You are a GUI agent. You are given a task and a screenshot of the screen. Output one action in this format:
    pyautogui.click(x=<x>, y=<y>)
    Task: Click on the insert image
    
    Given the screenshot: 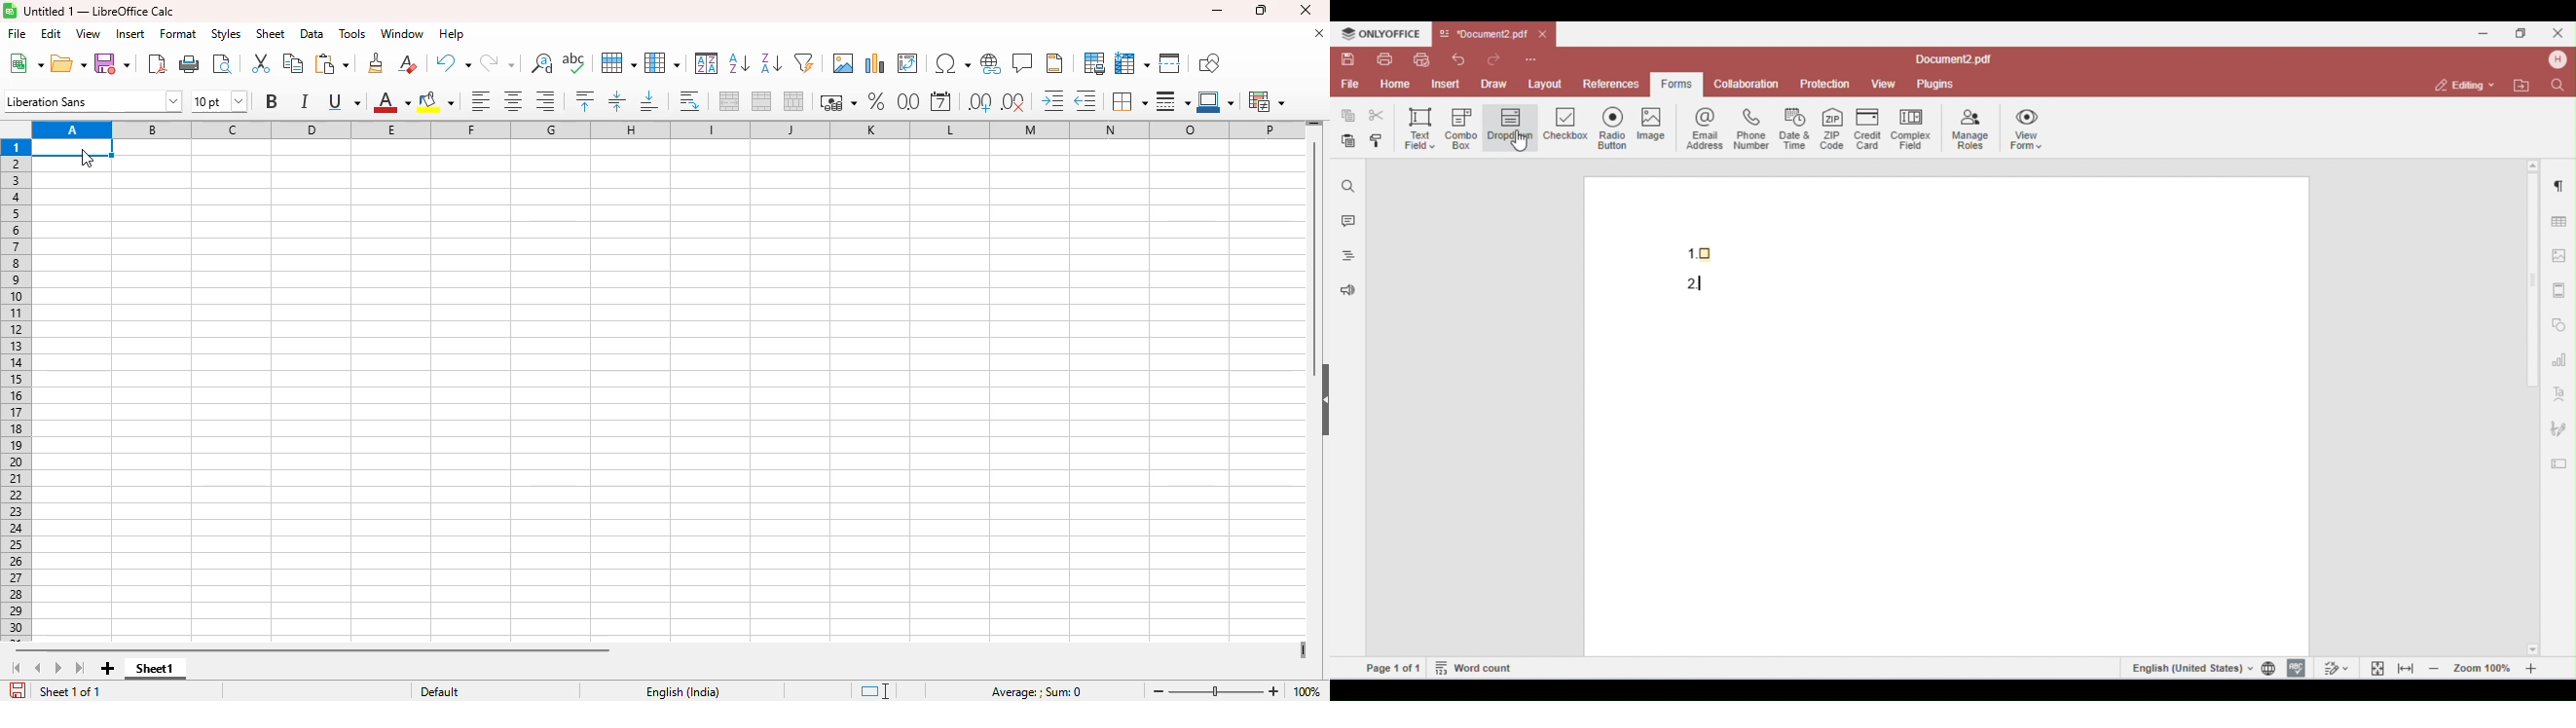 What is the action you would take?
    pyautogui.click(x=844, y=63)
    